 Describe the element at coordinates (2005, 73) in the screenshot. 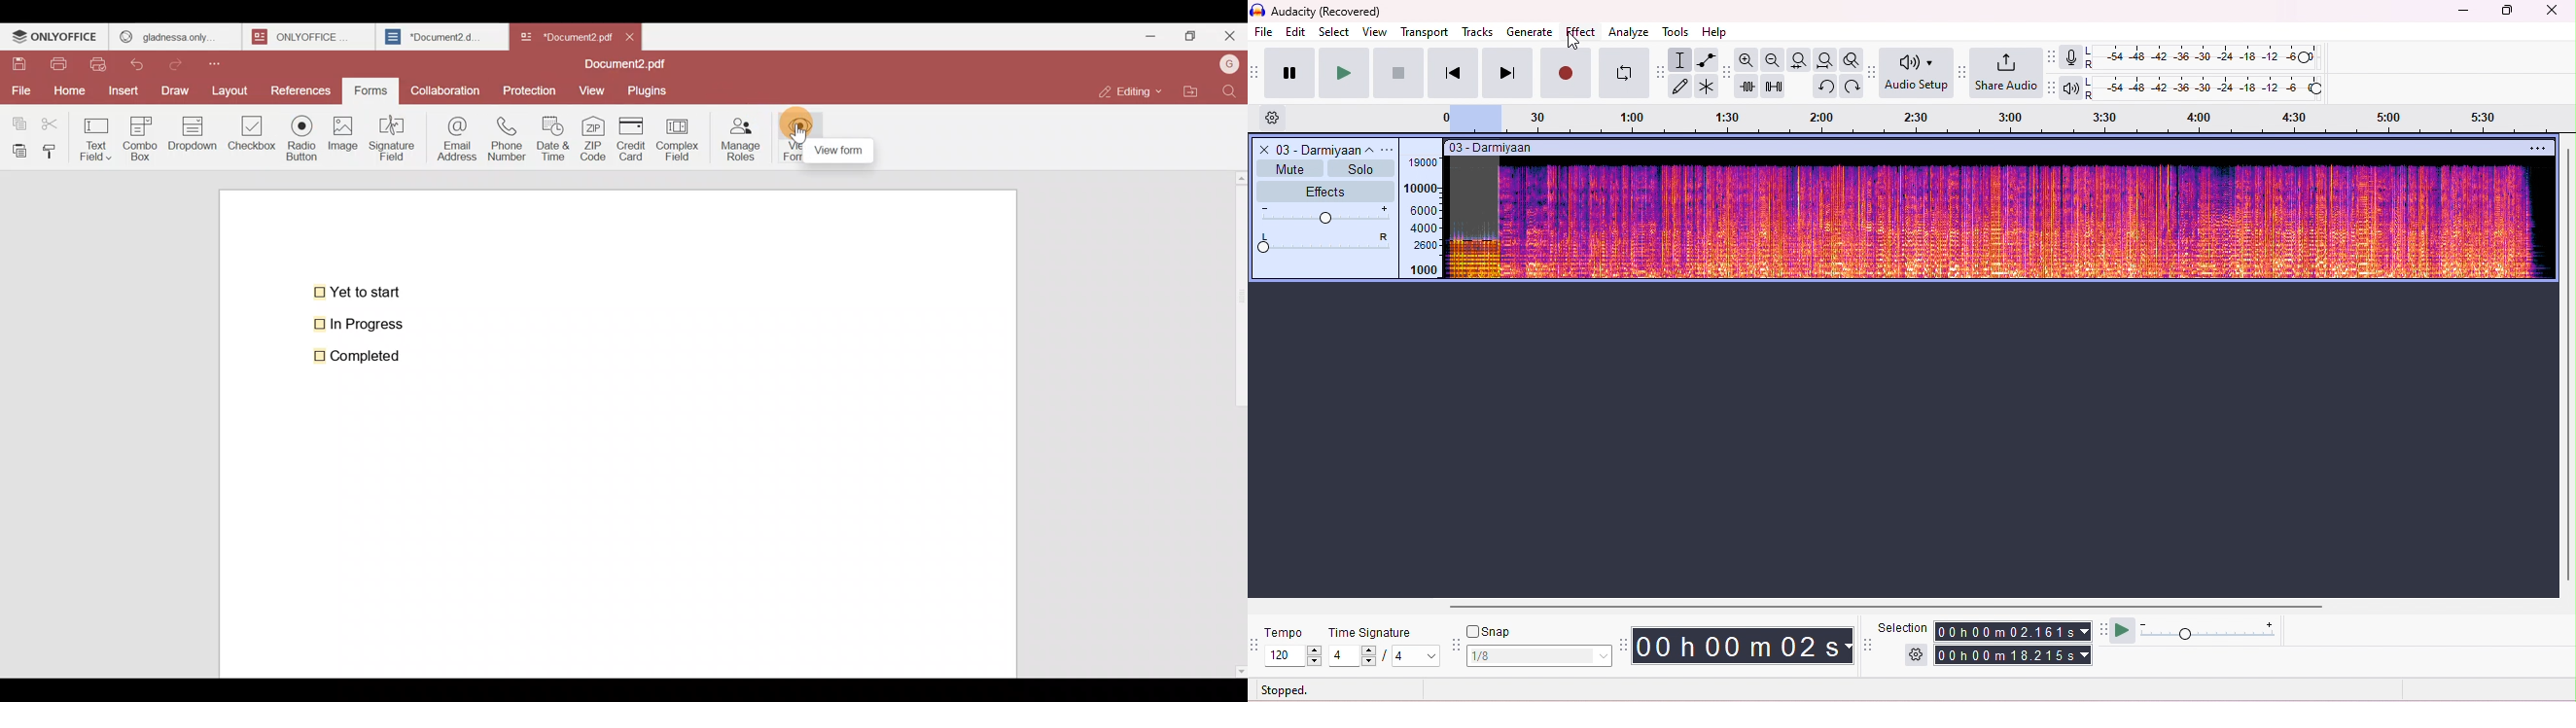

I see `share audio` at that location.